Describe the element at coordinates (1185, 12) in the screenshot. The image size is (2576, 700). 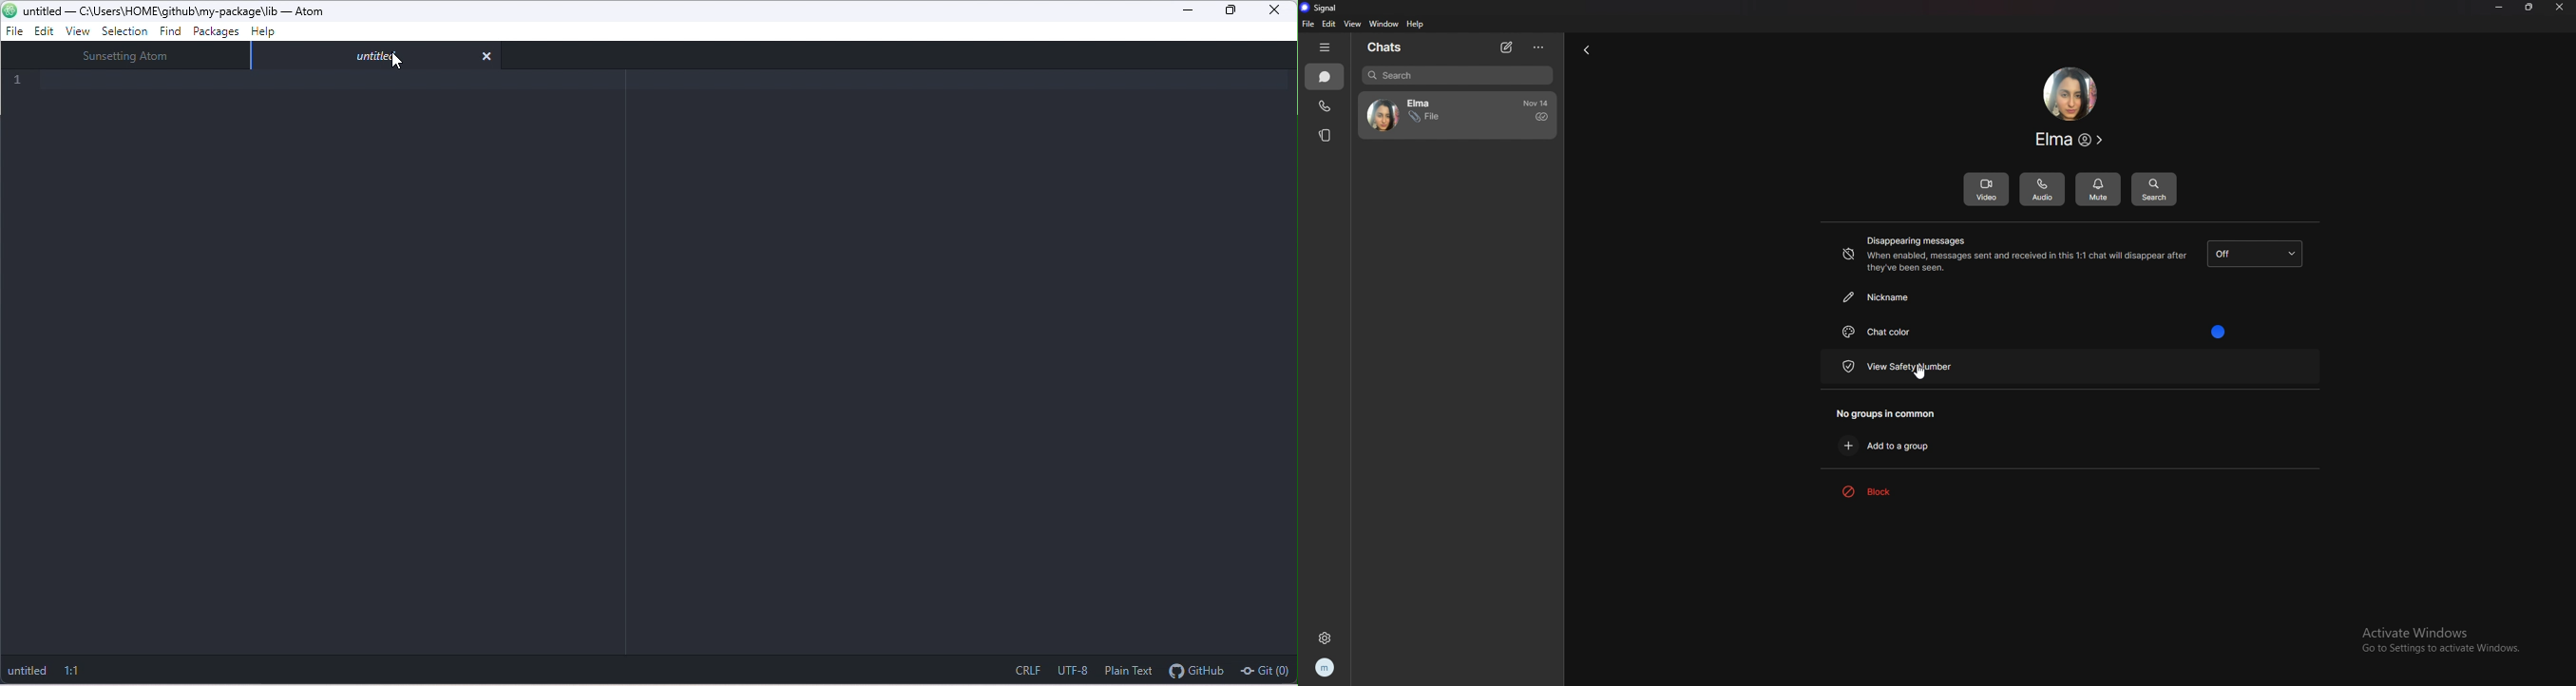
I see `minimize` at that location.